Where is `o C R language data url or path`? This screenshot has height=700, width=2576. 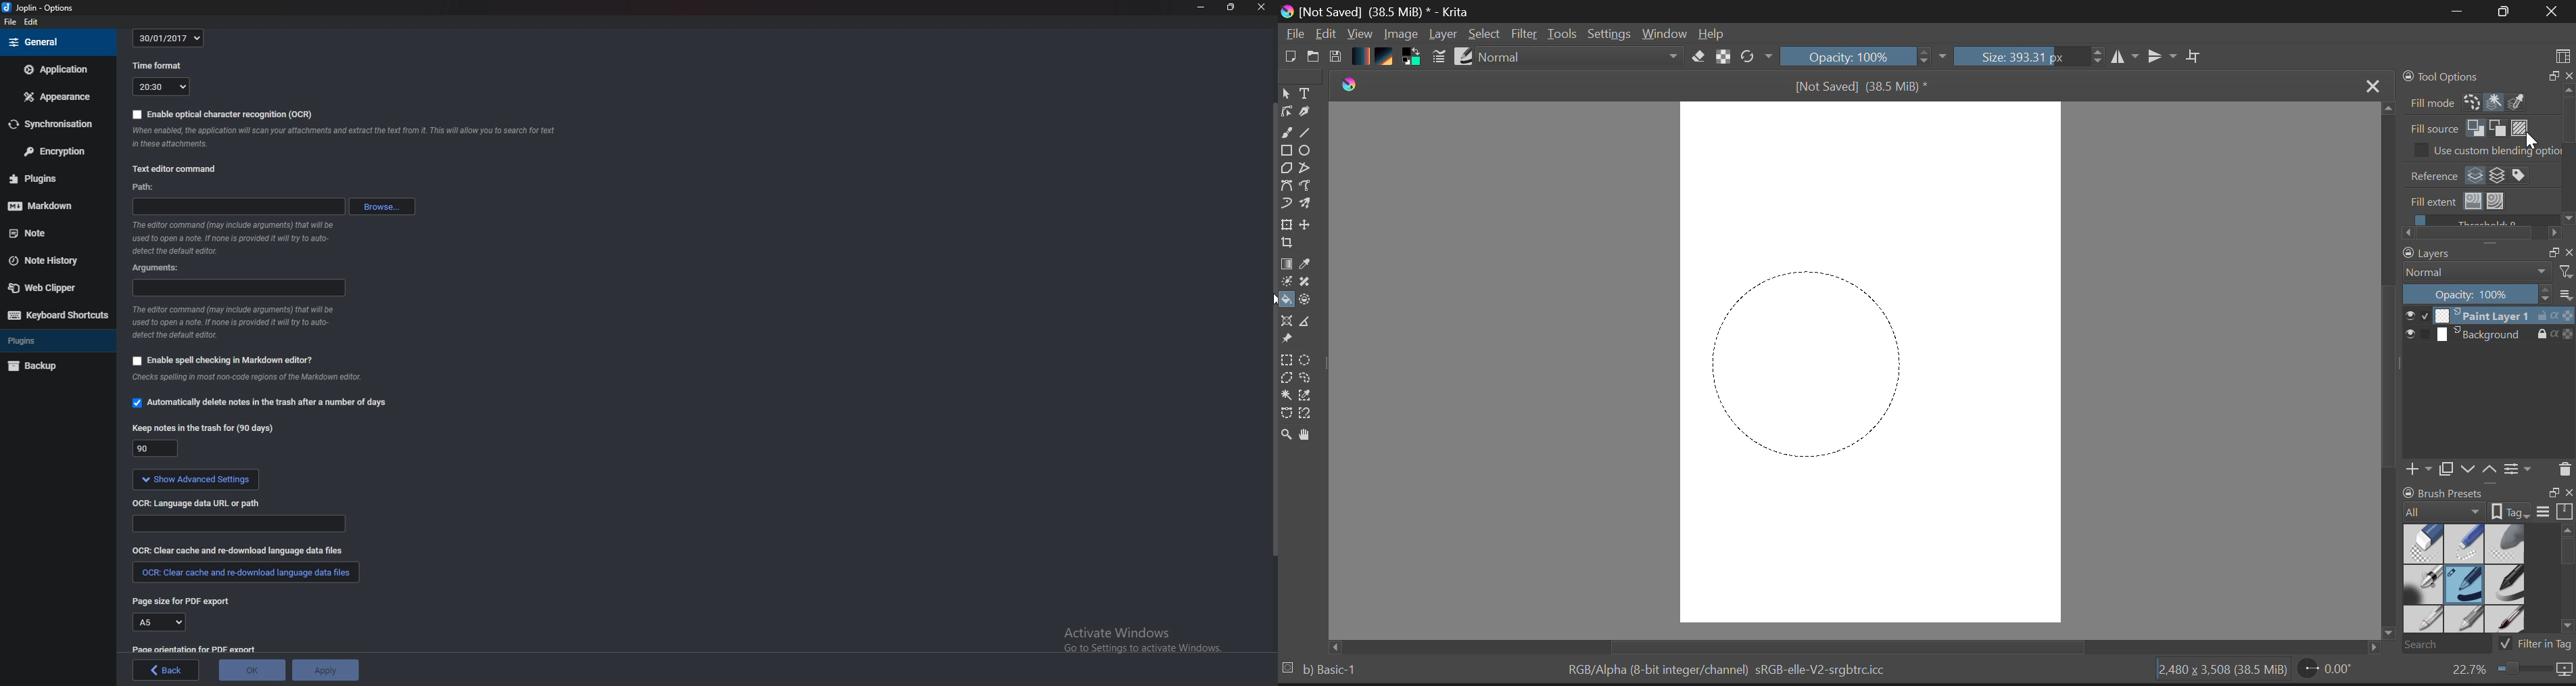 o C R language data url or path is located at coordinates (200, 504).